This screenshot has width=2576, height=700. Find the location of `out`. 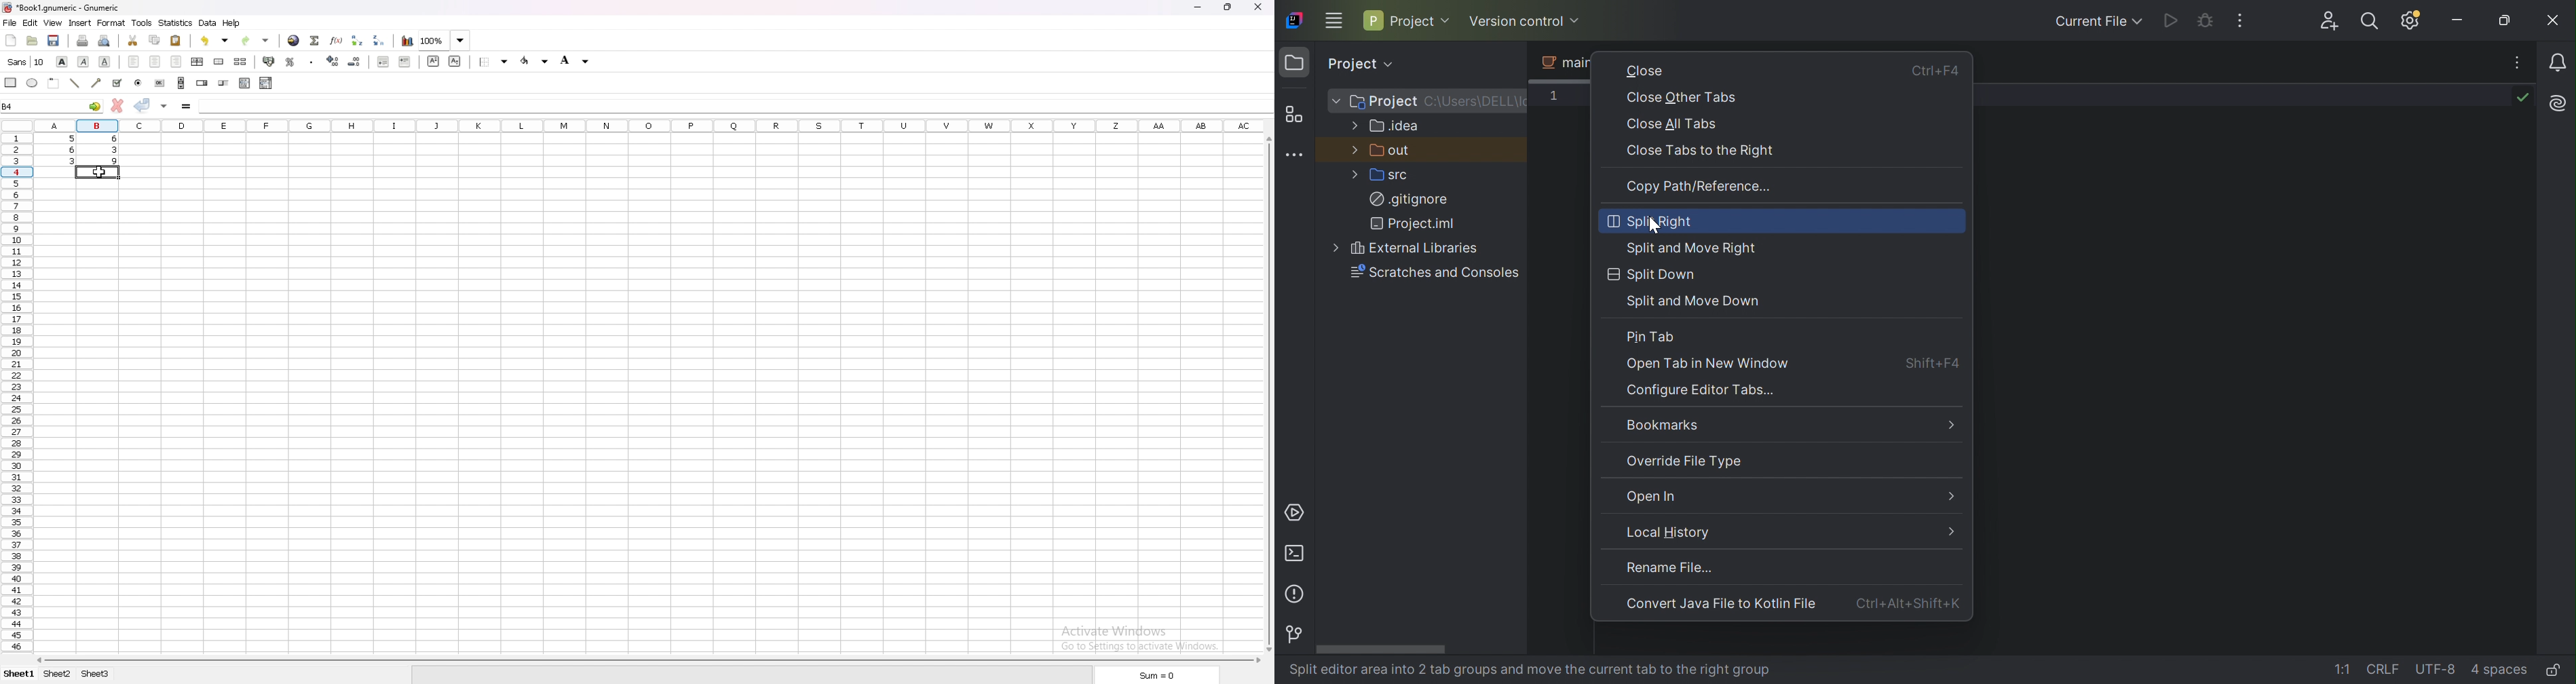

out is located at coordinates (1393, 151).